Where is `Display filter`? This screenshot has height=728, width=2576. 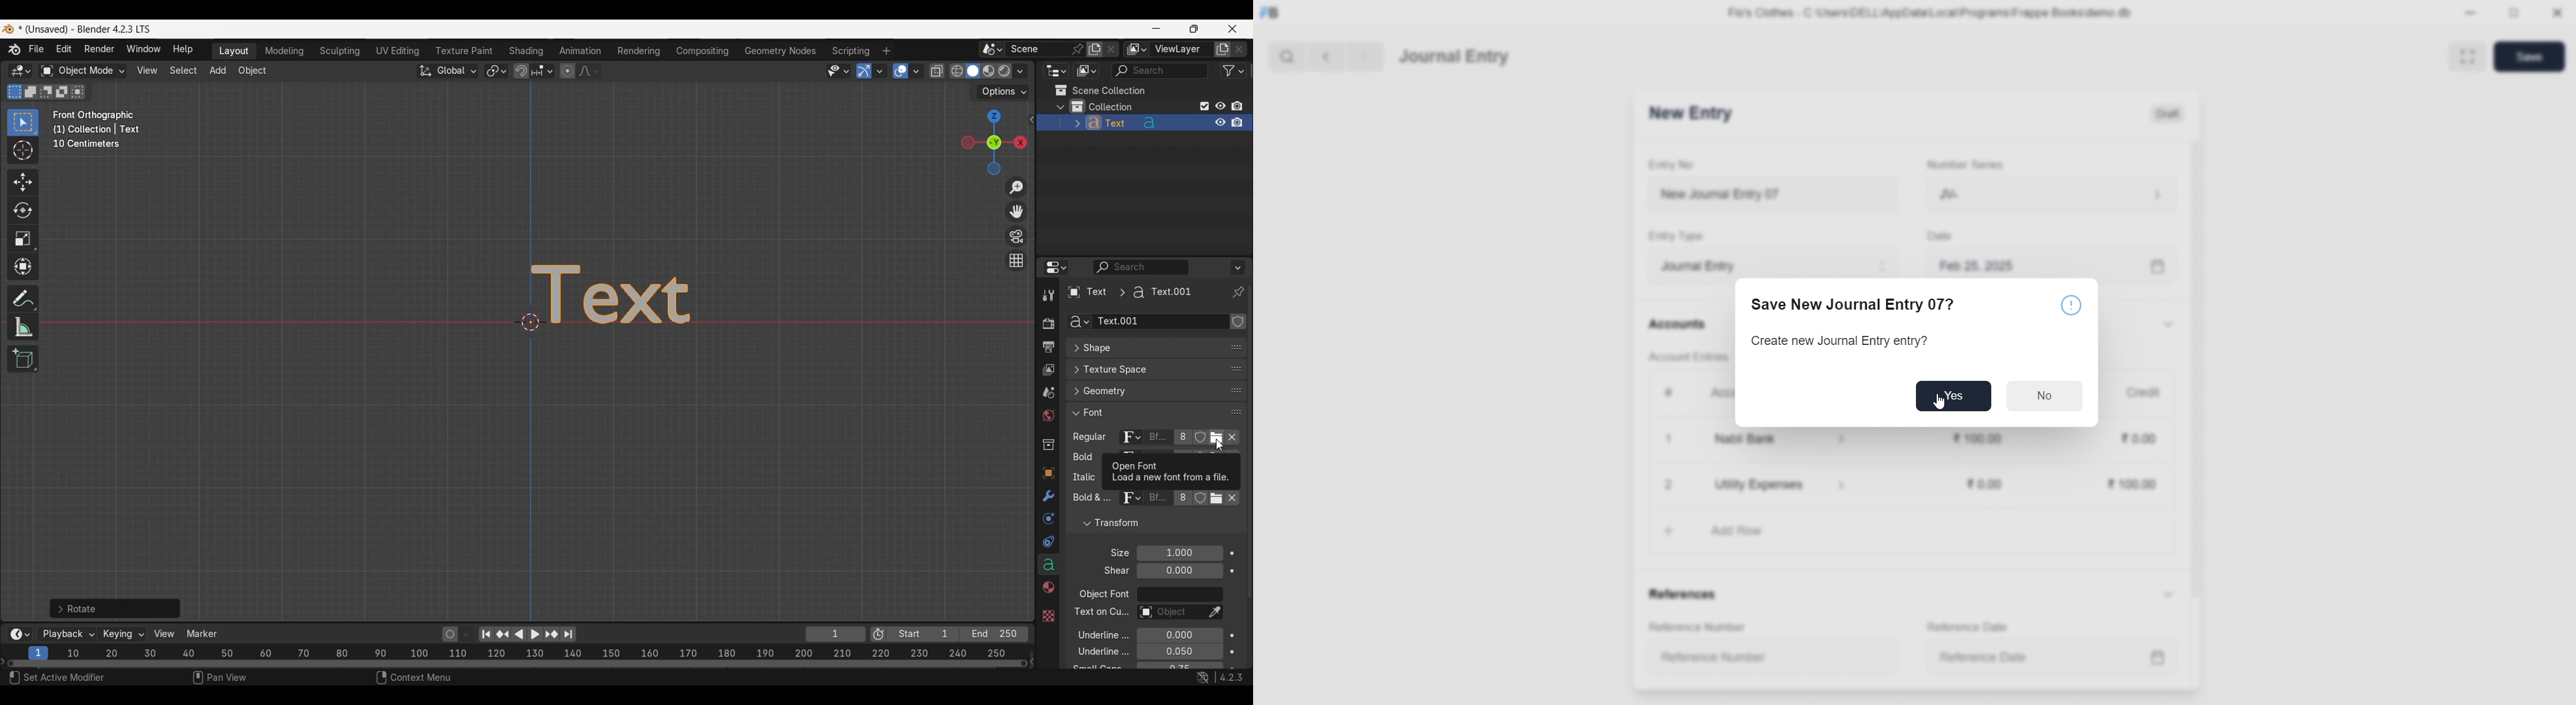 Display filter is located at coordinates (1160, 70).